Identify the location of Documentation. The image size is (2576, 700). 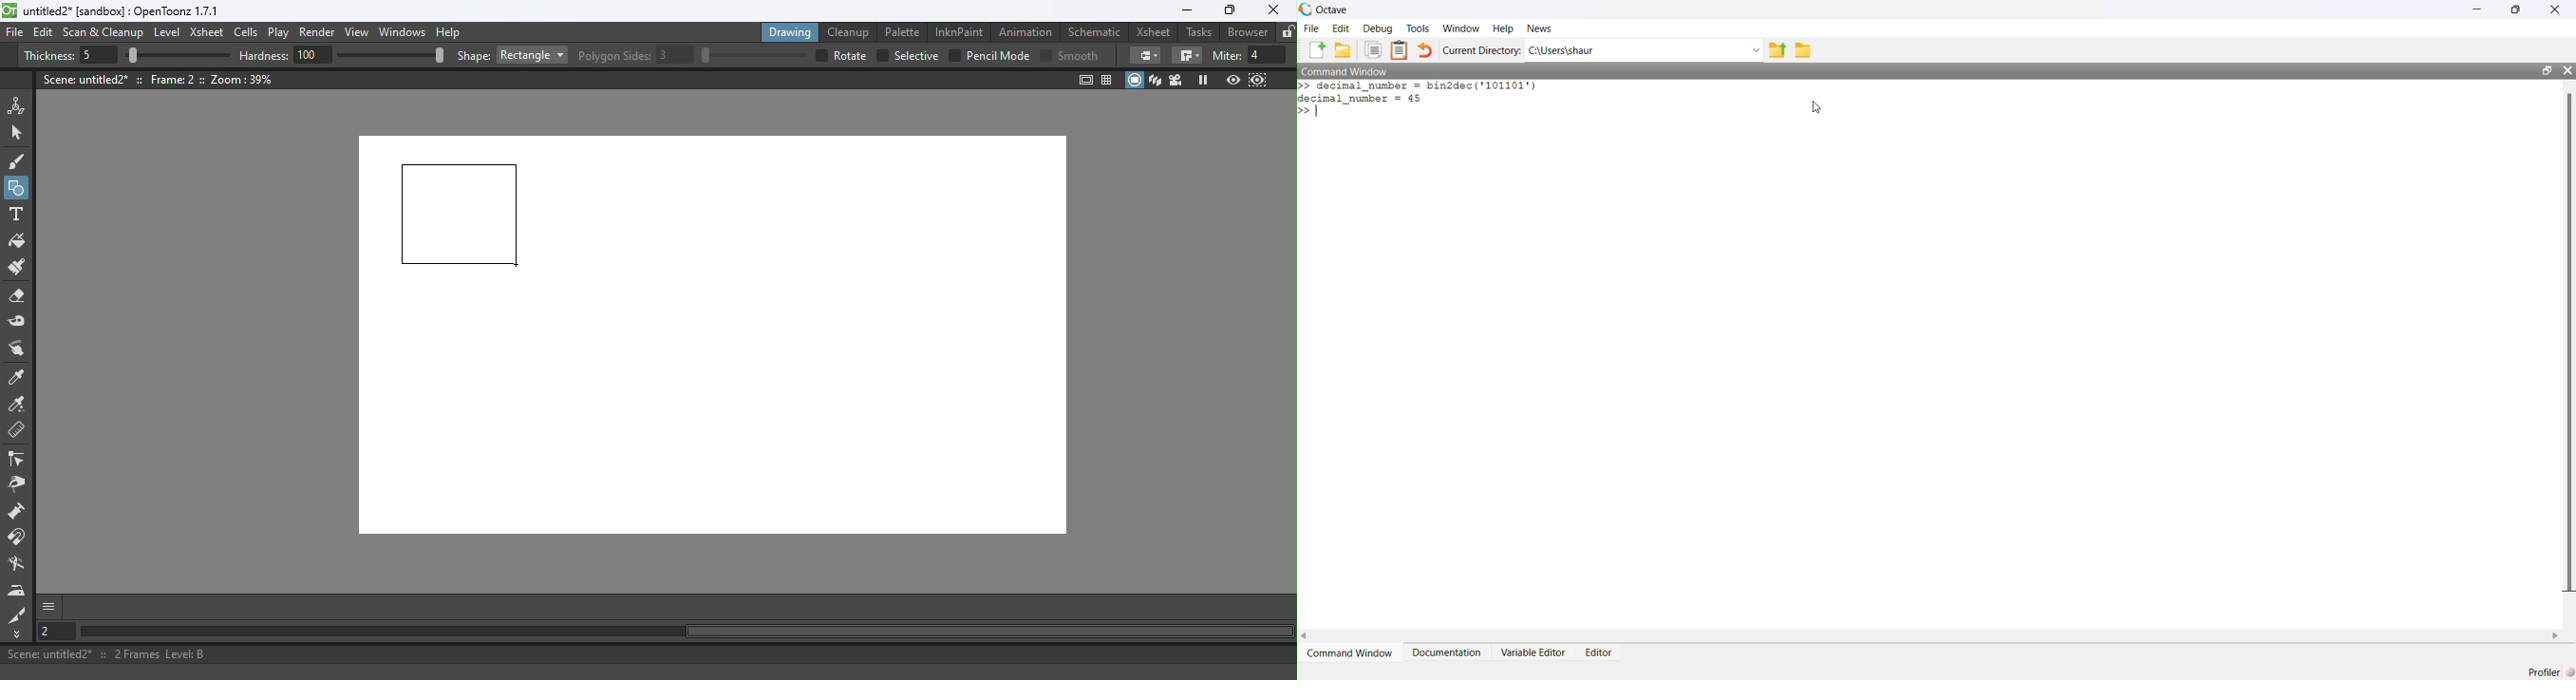
(1447, 653).